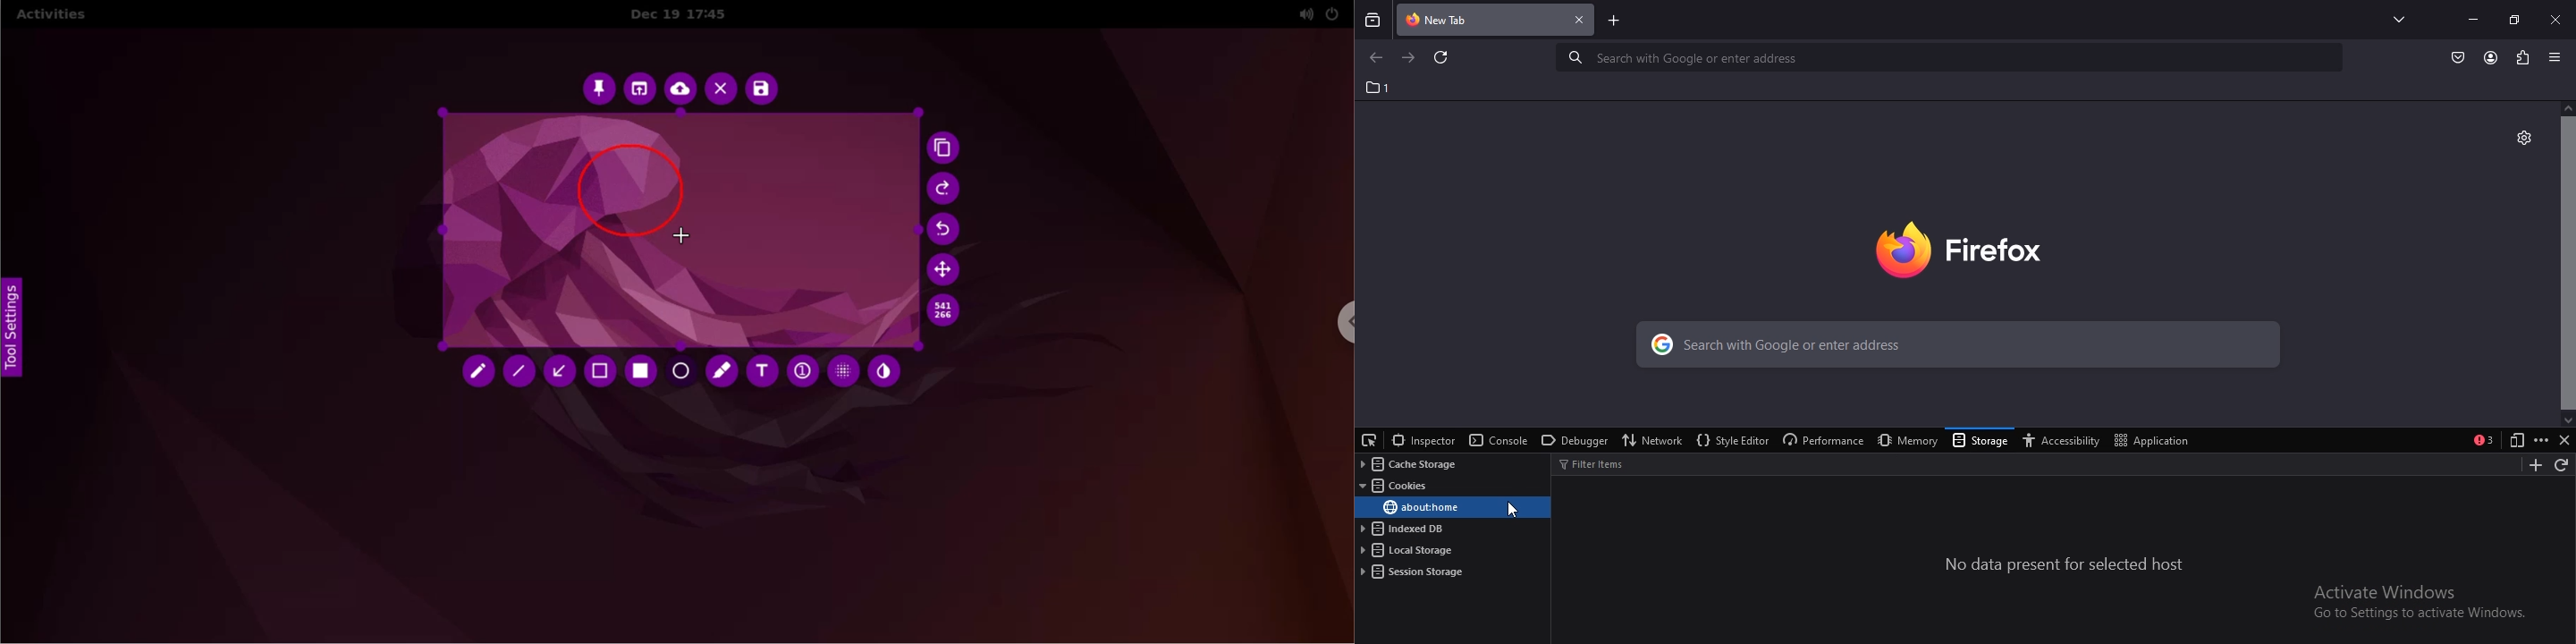 The width and height of the screenshot is (2576, 644). Describe the element at coordinates (1981, 442) in the screenshot. I see `storage` at that location.